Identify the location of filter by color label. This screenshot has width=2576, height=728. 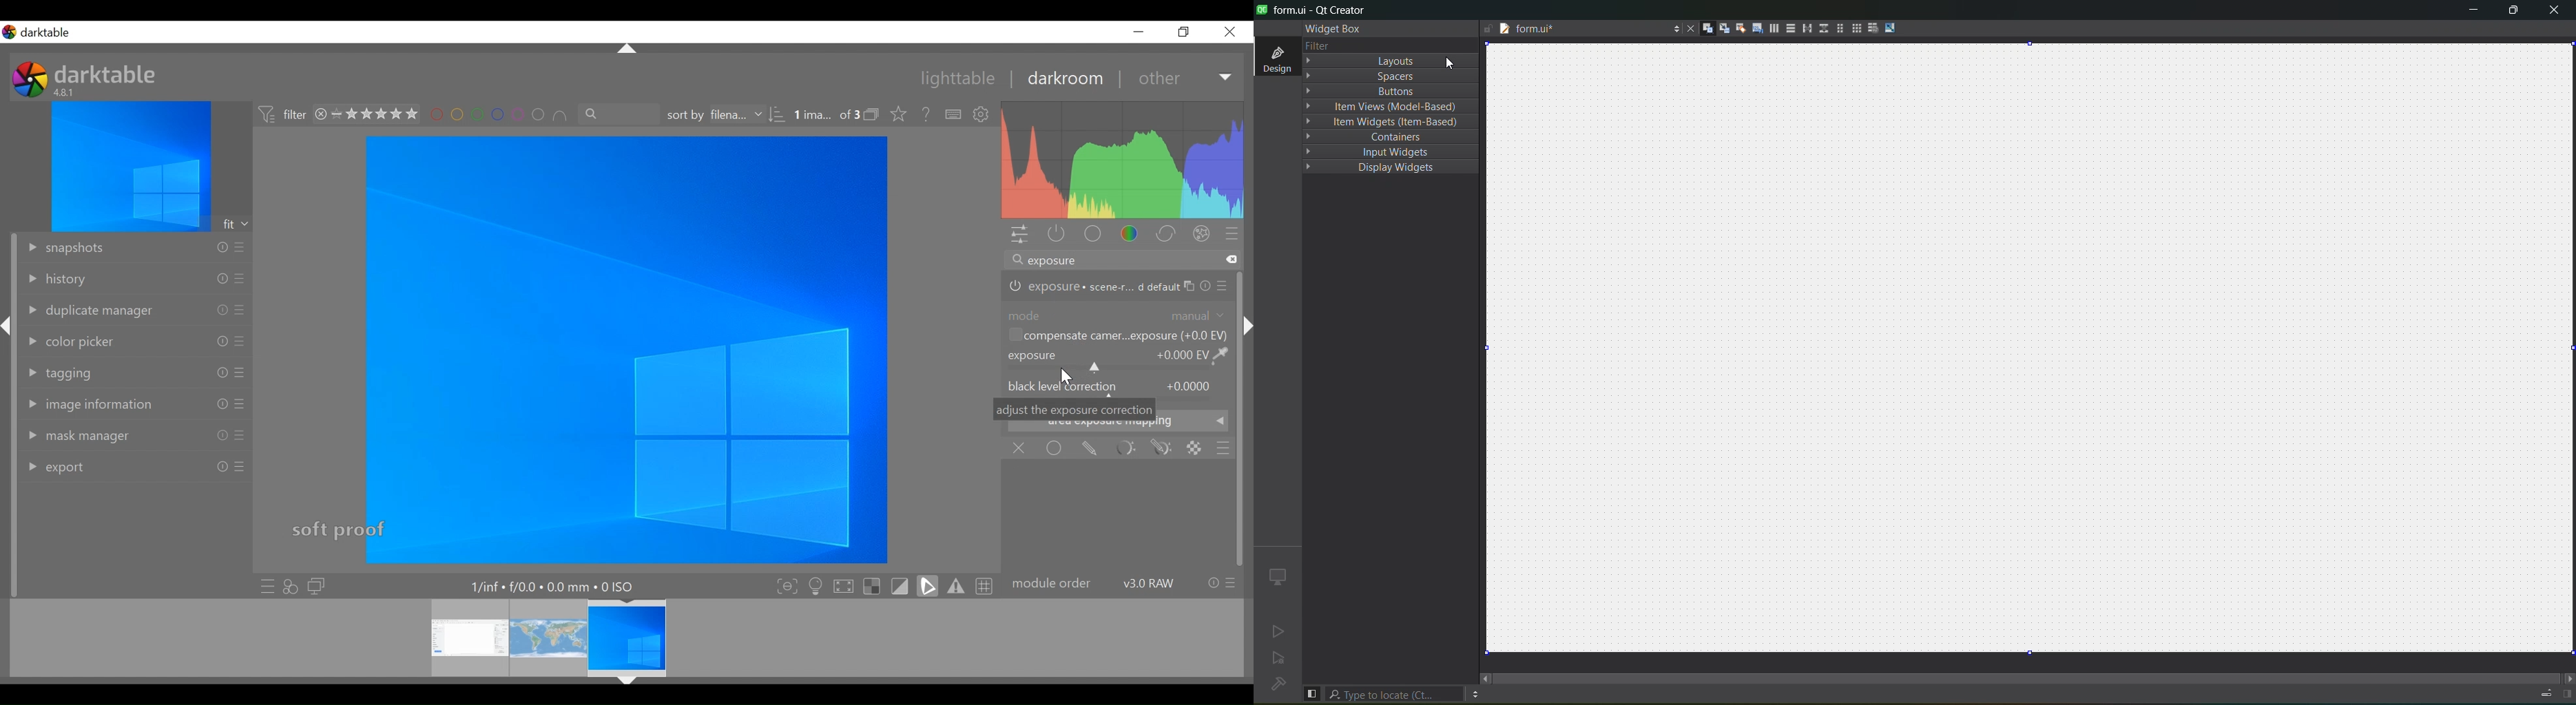
(497, 115).